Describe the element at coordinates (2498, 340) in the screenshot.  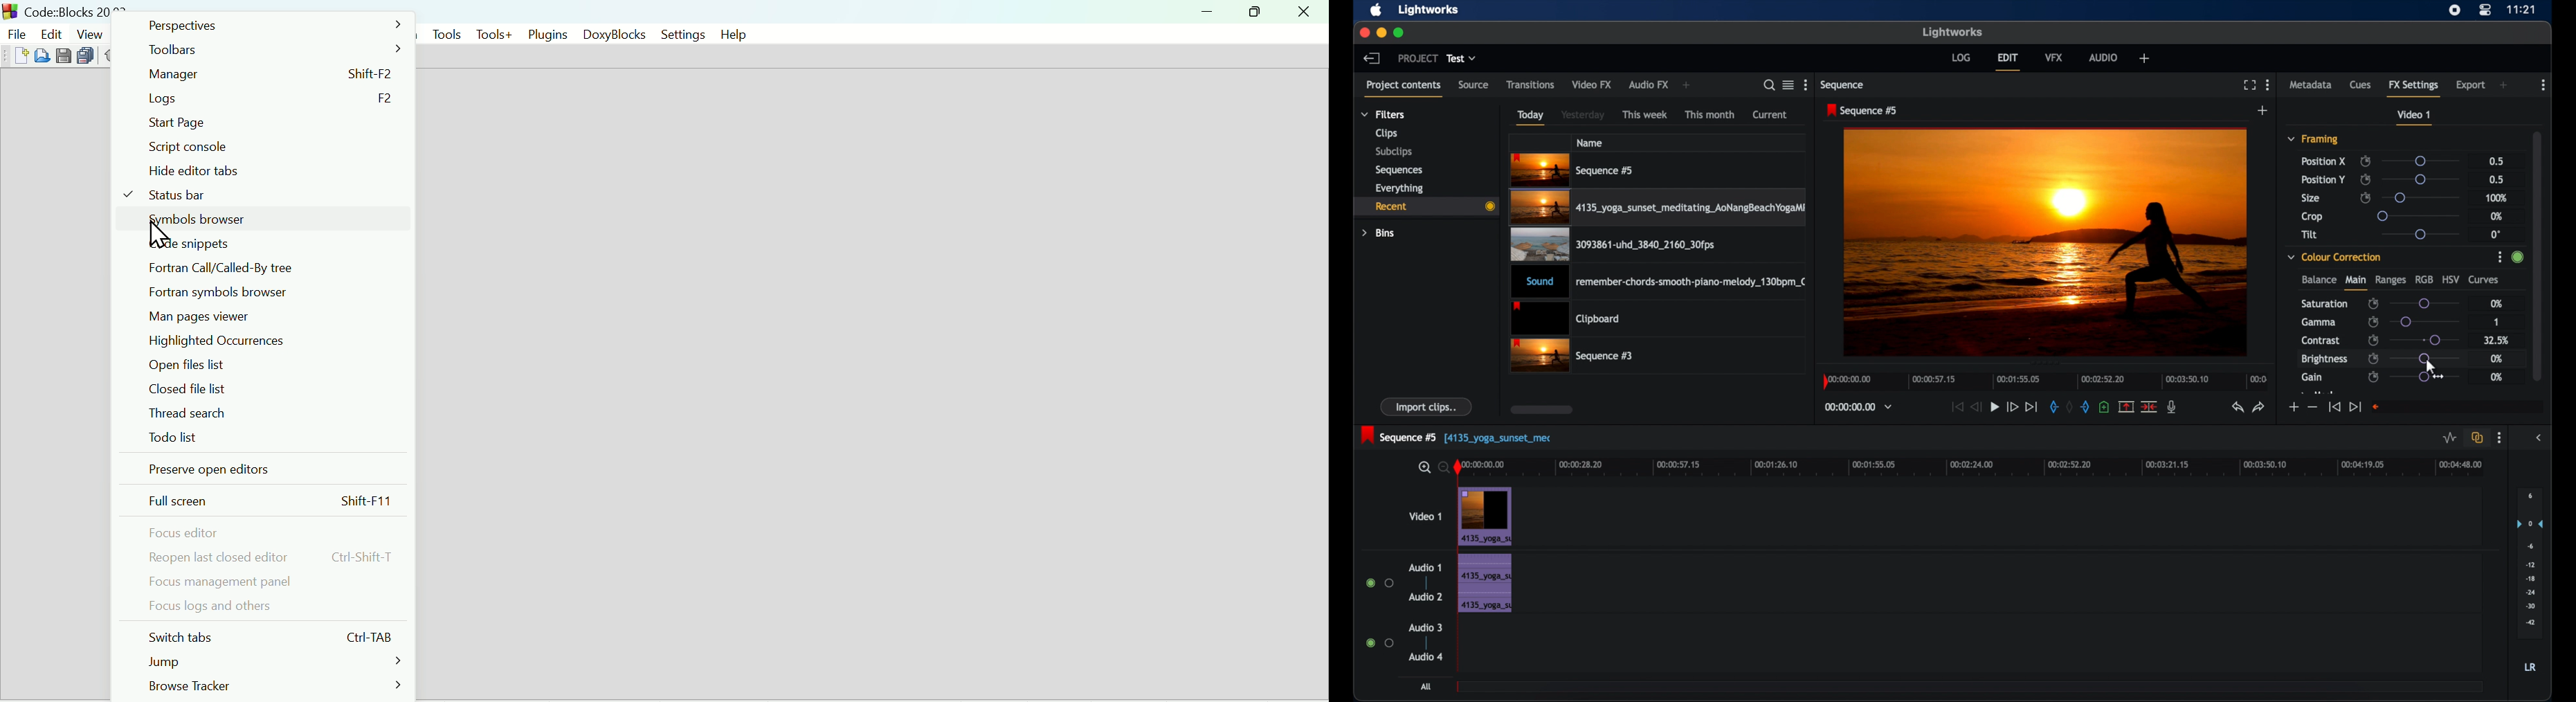
I see `32.5%` at that location.